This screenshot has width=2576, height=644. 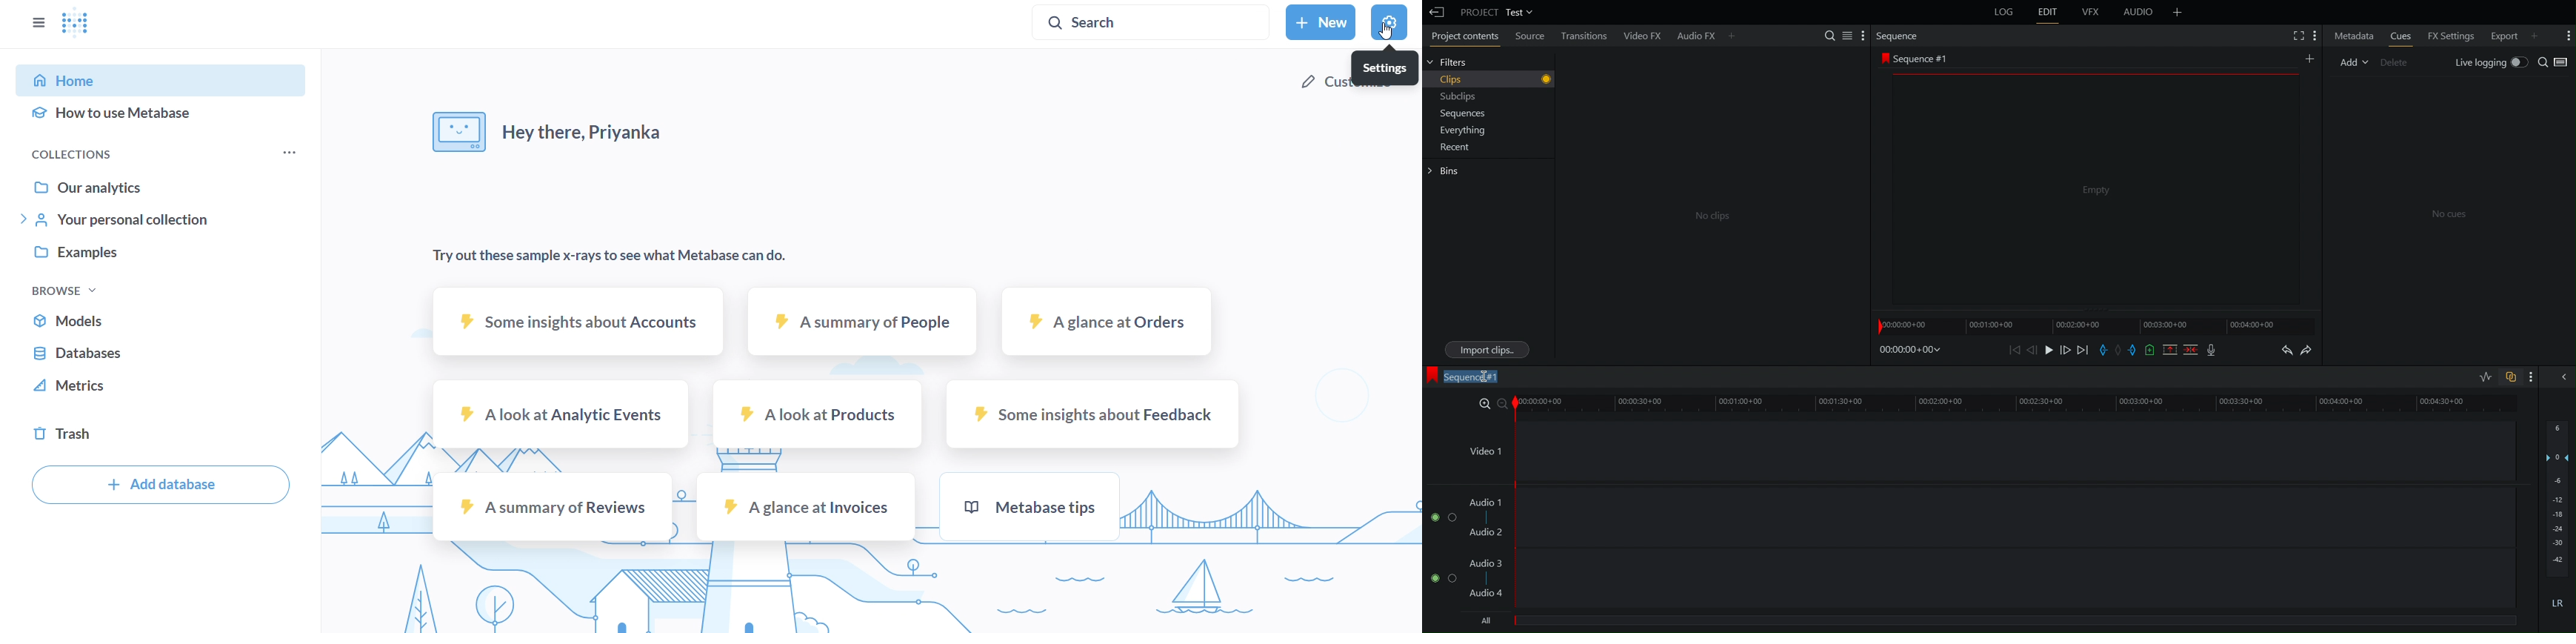 What do you see at coordinates (2121, 350) in the screenshot?
I see `Remove Marker` at bounding box center [2121, 350].